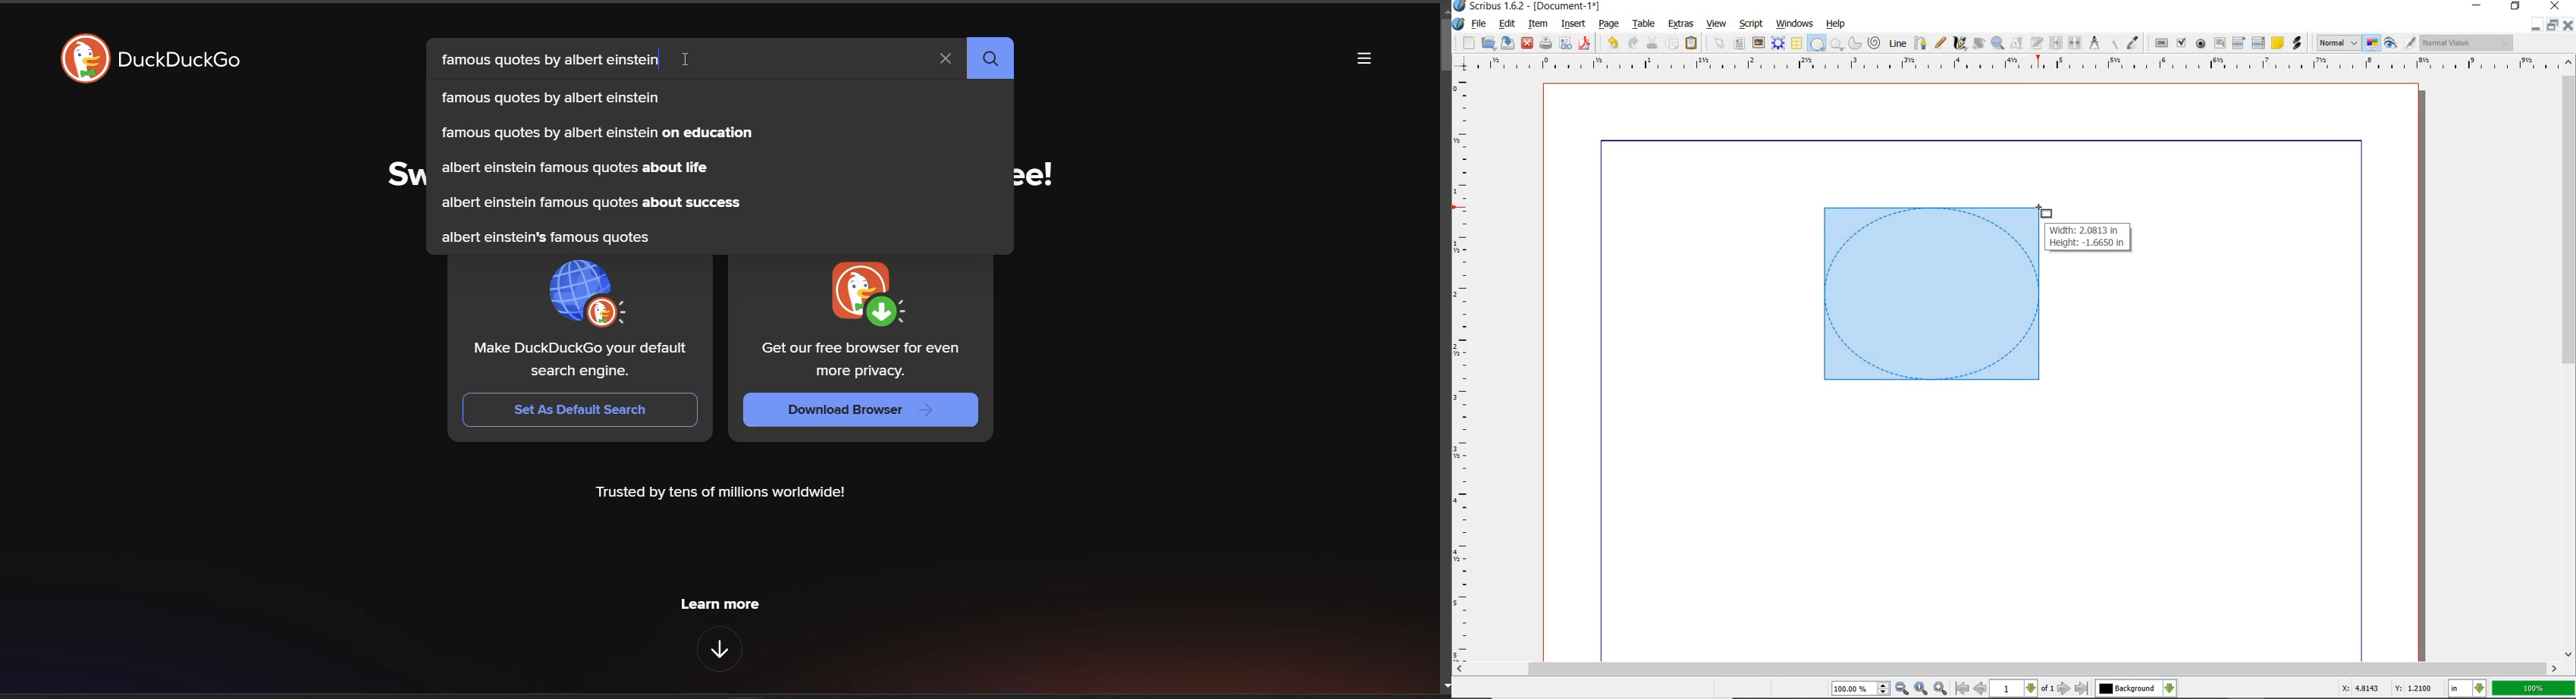 The height and width of the screenshot is (700, 2576). What do you see at coordinates (1960, 44) in the screenshot?
I see `CALLIGRAPHIC LINE` at bounding box center [1960, 44].